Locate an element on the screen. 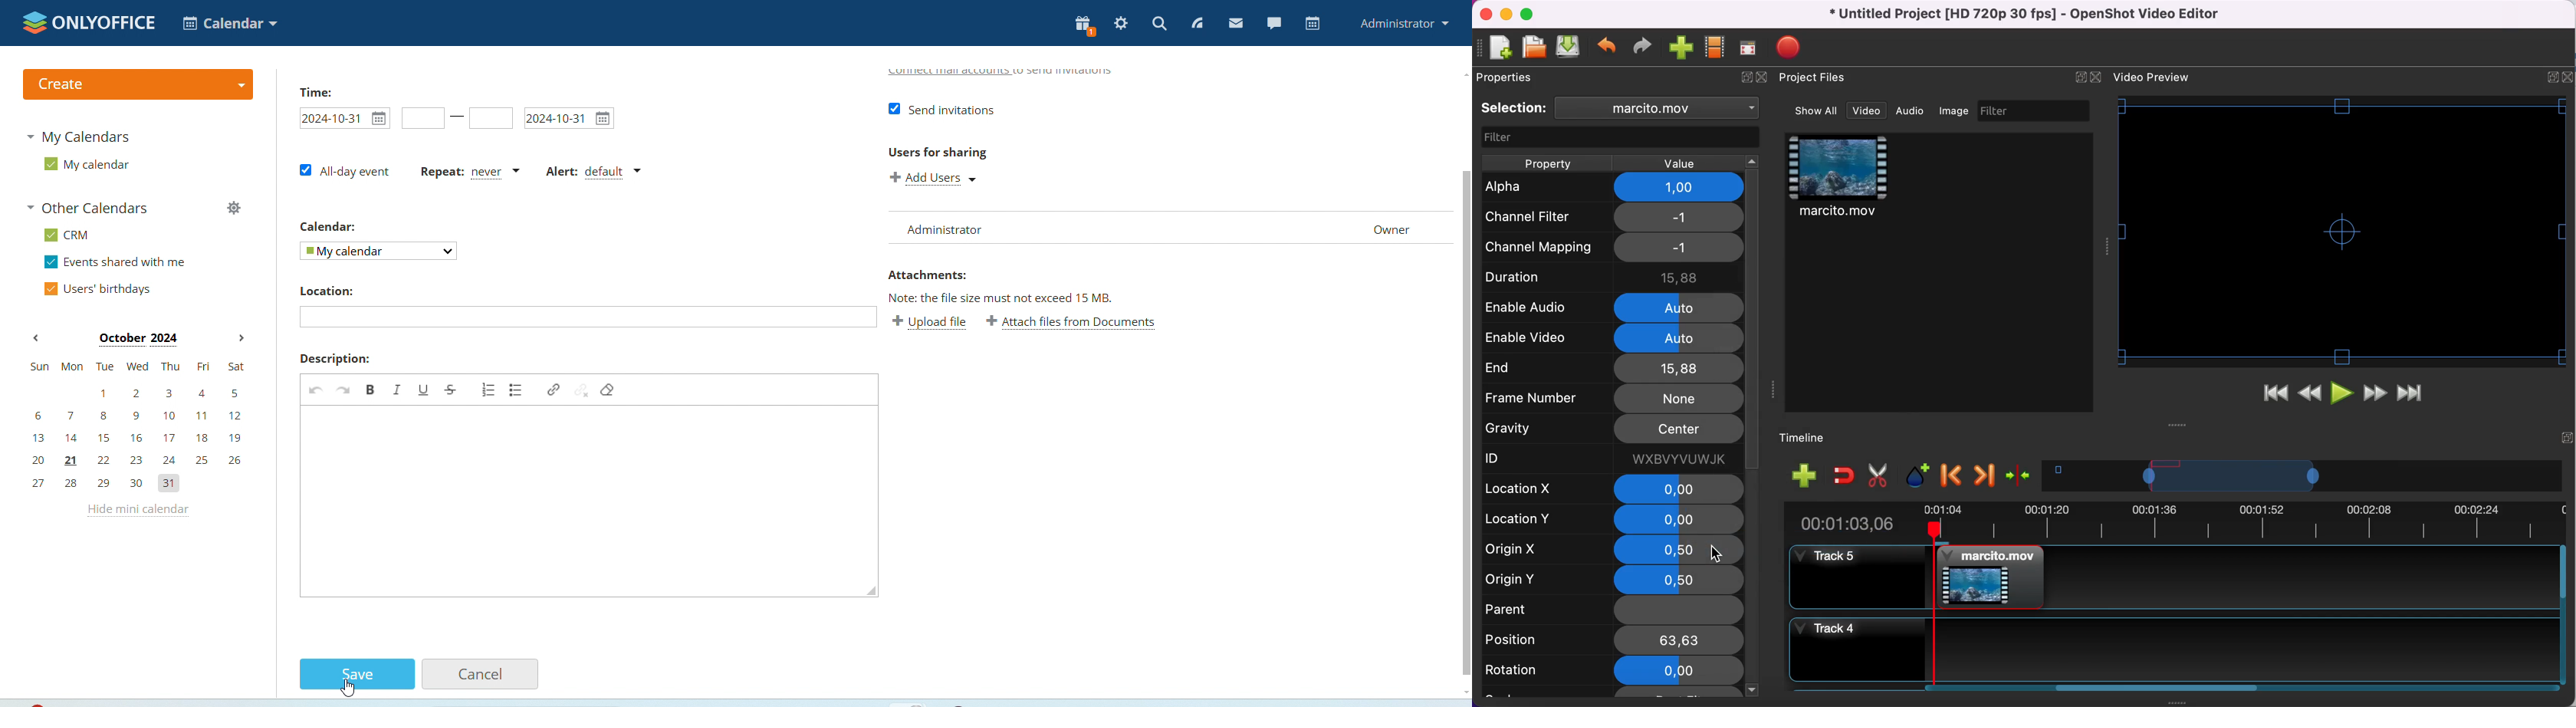 Image resolution: width=2576 pixels, height=728 pixels. expand/hide is located at coordinates (1744, 78).